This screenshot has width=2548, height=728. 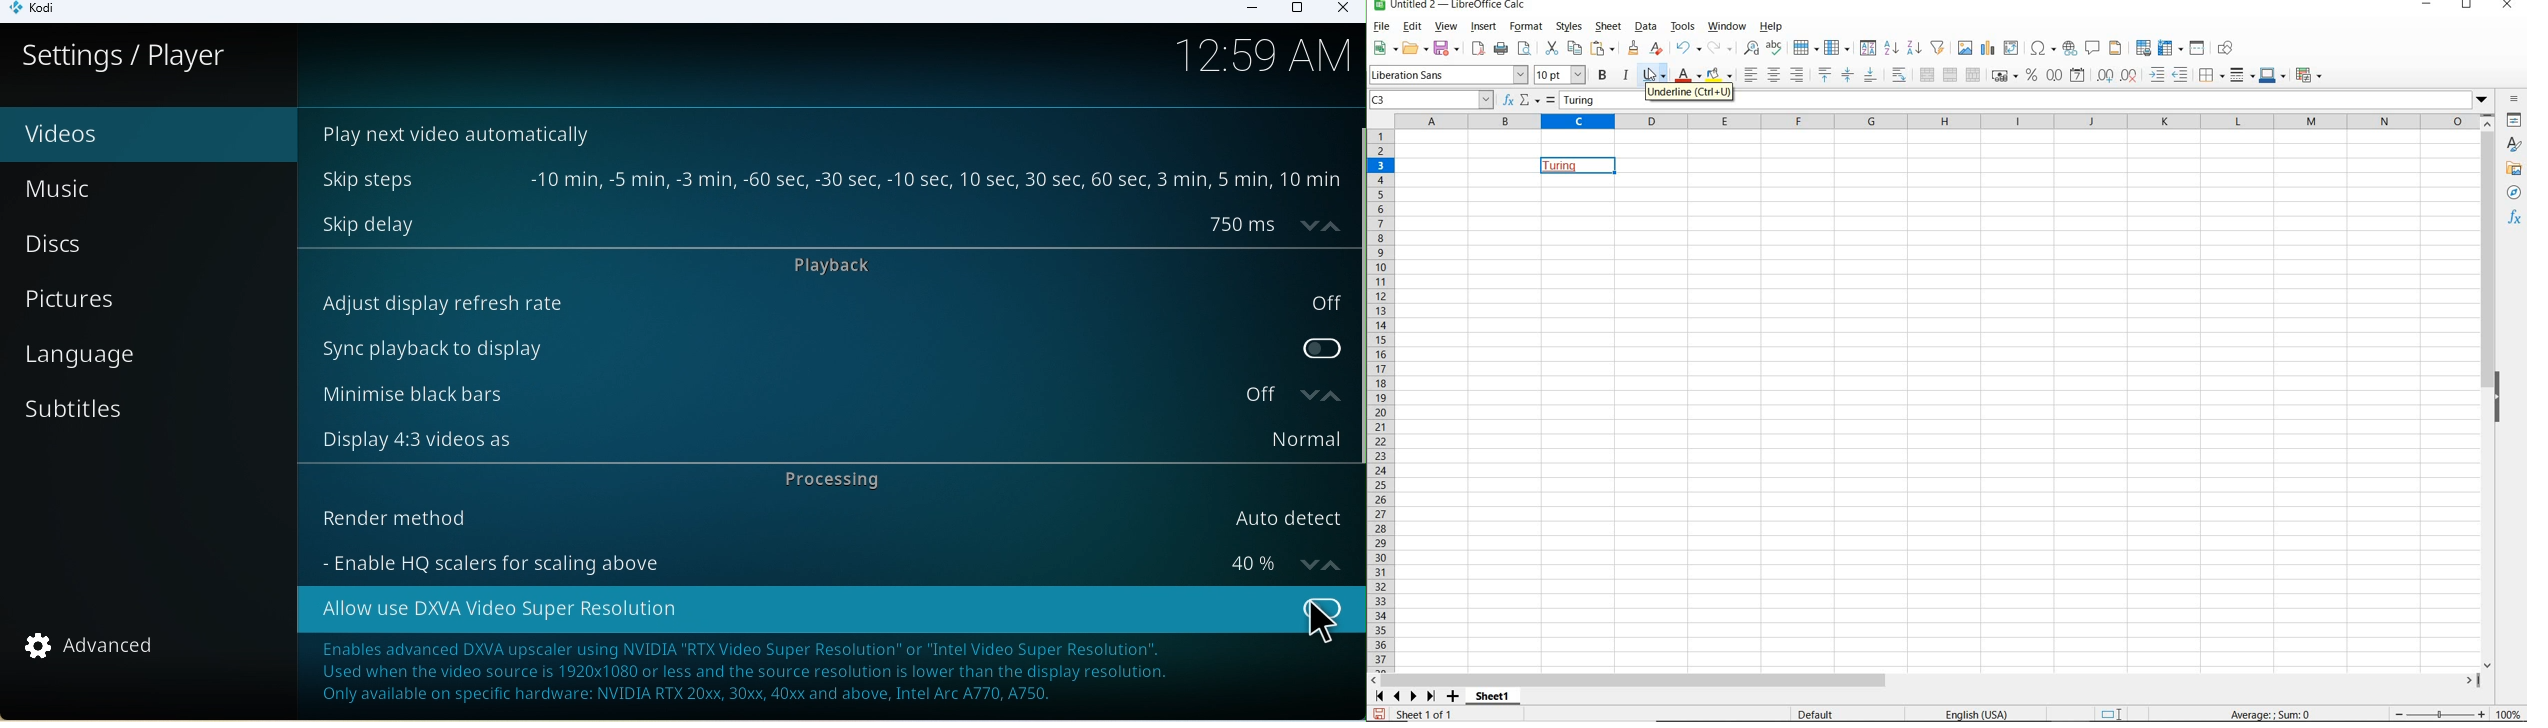 I want to click on VIEW, so click(x=1446, y=27).